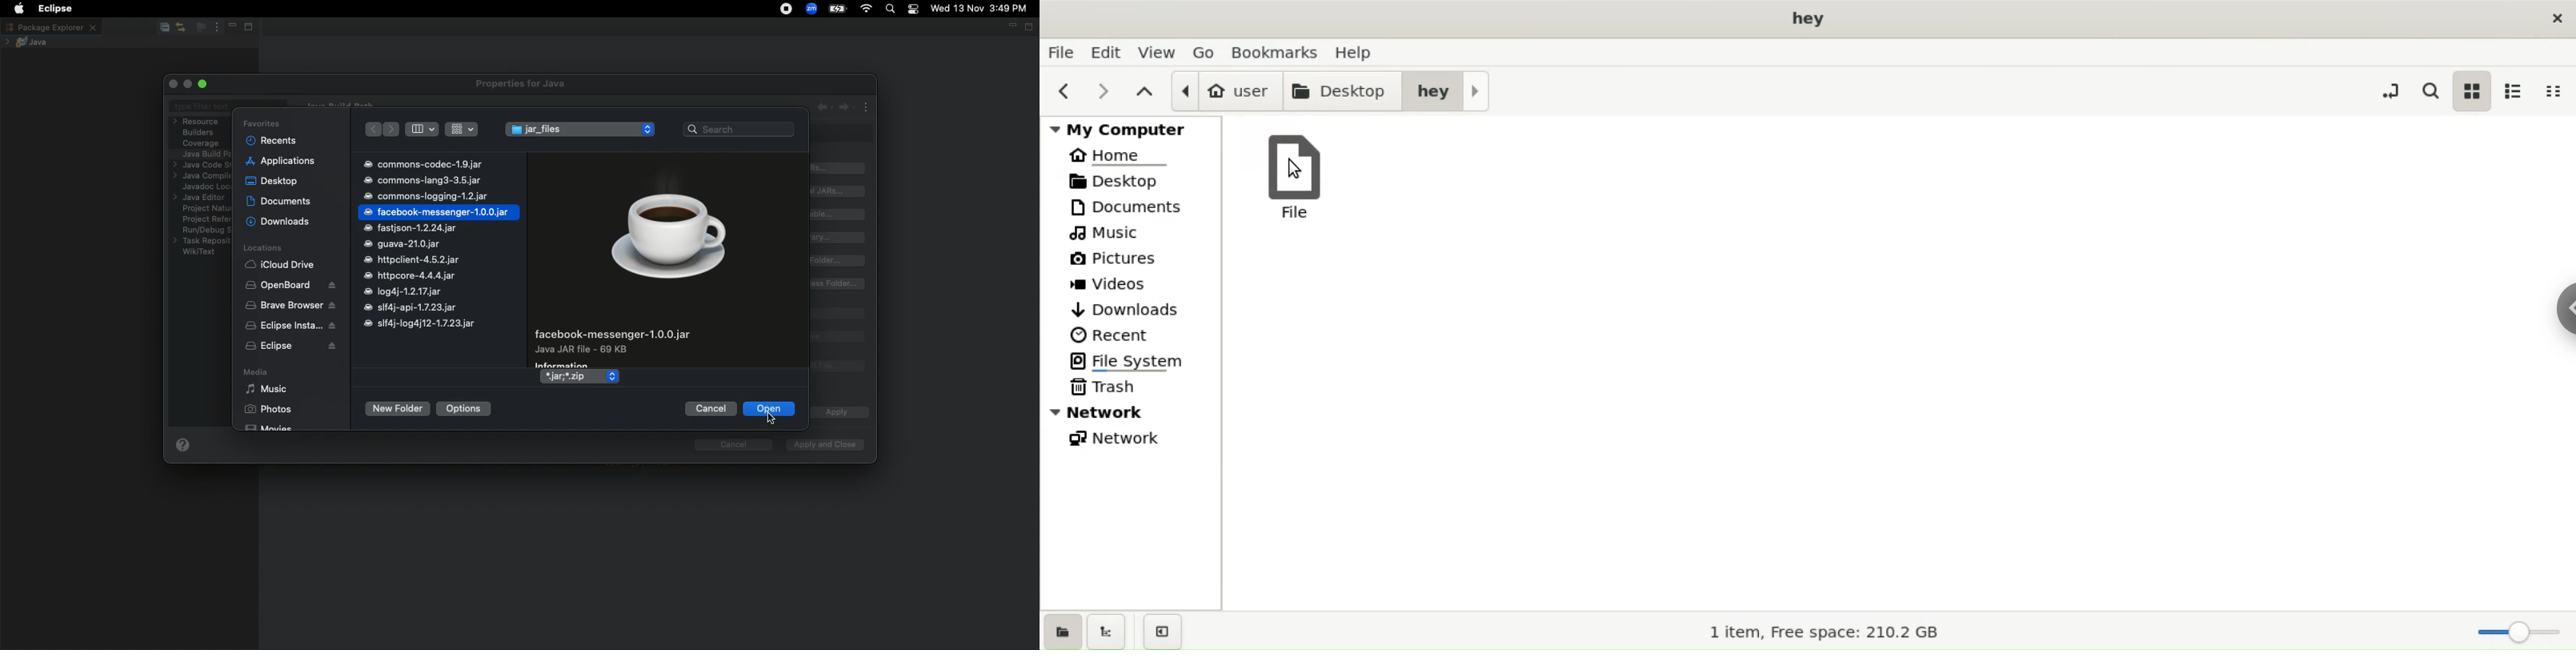 Image resolution: width=2576 pixels, height=672 pixels. What do you see at coordinates (261, 124) in the screenshot?
I see `Favorites` at bounding box center [261, 124].